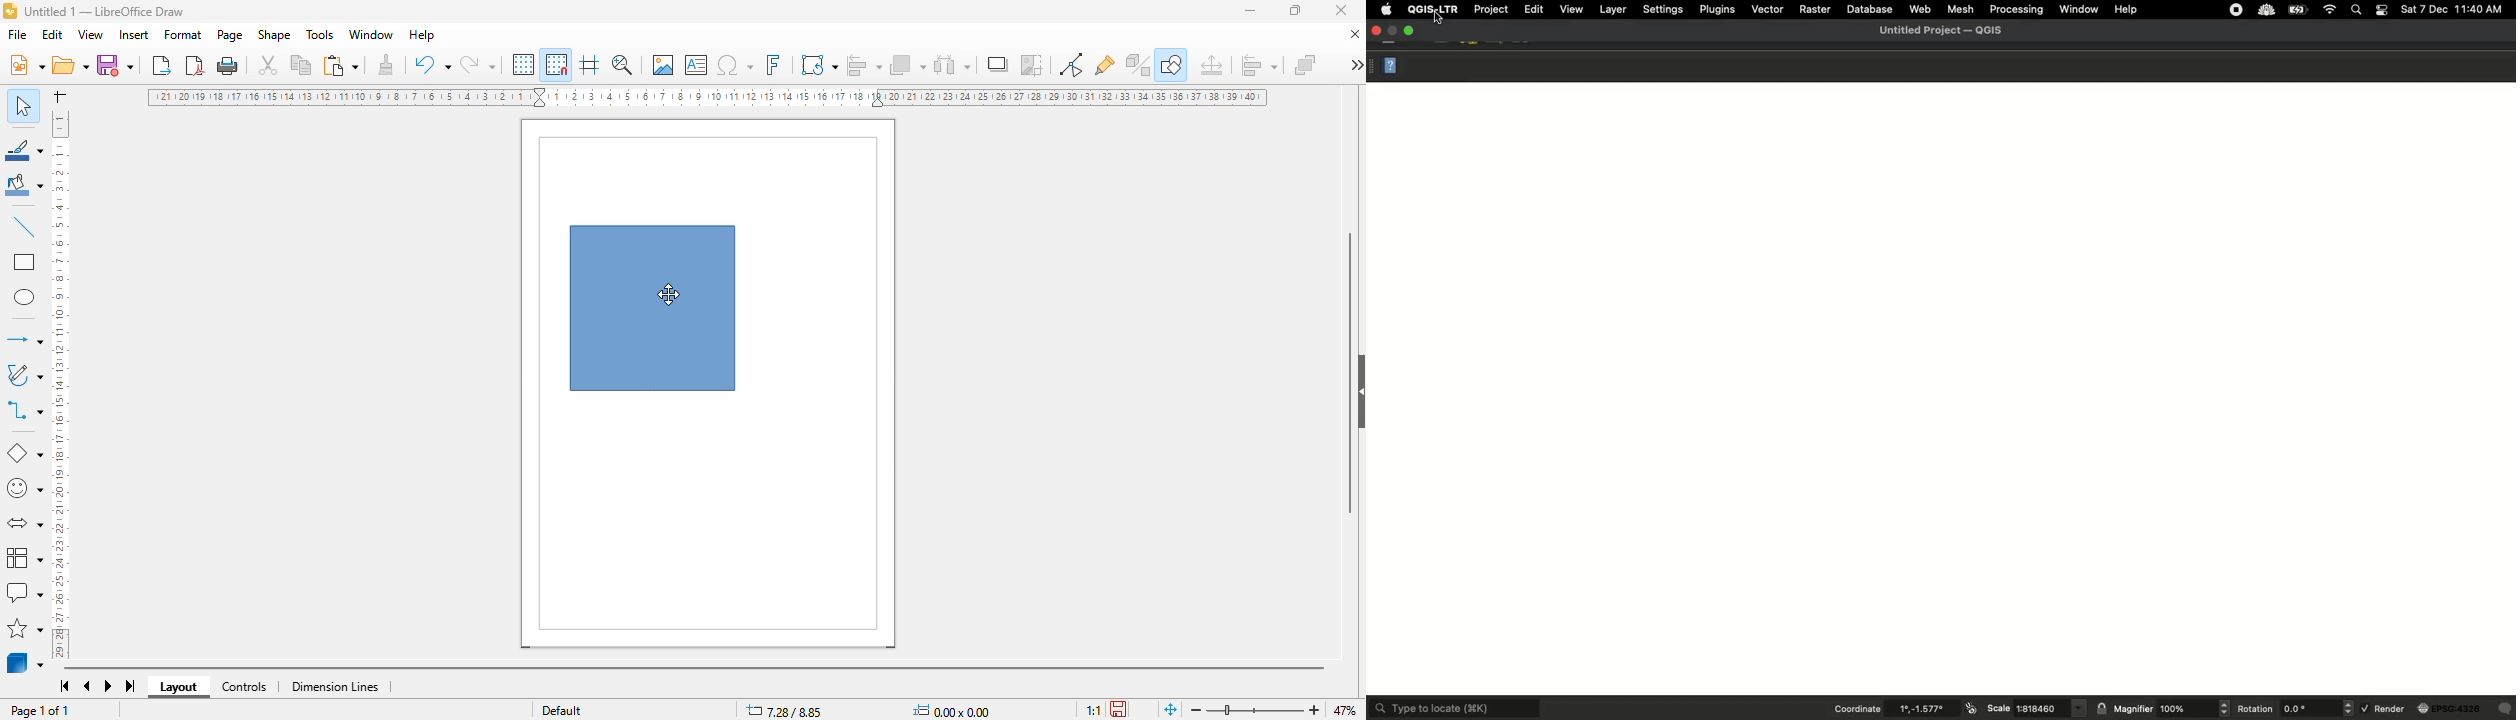 This screenshot has height=728, width=2520. I want to click on export, so click(162, 64).